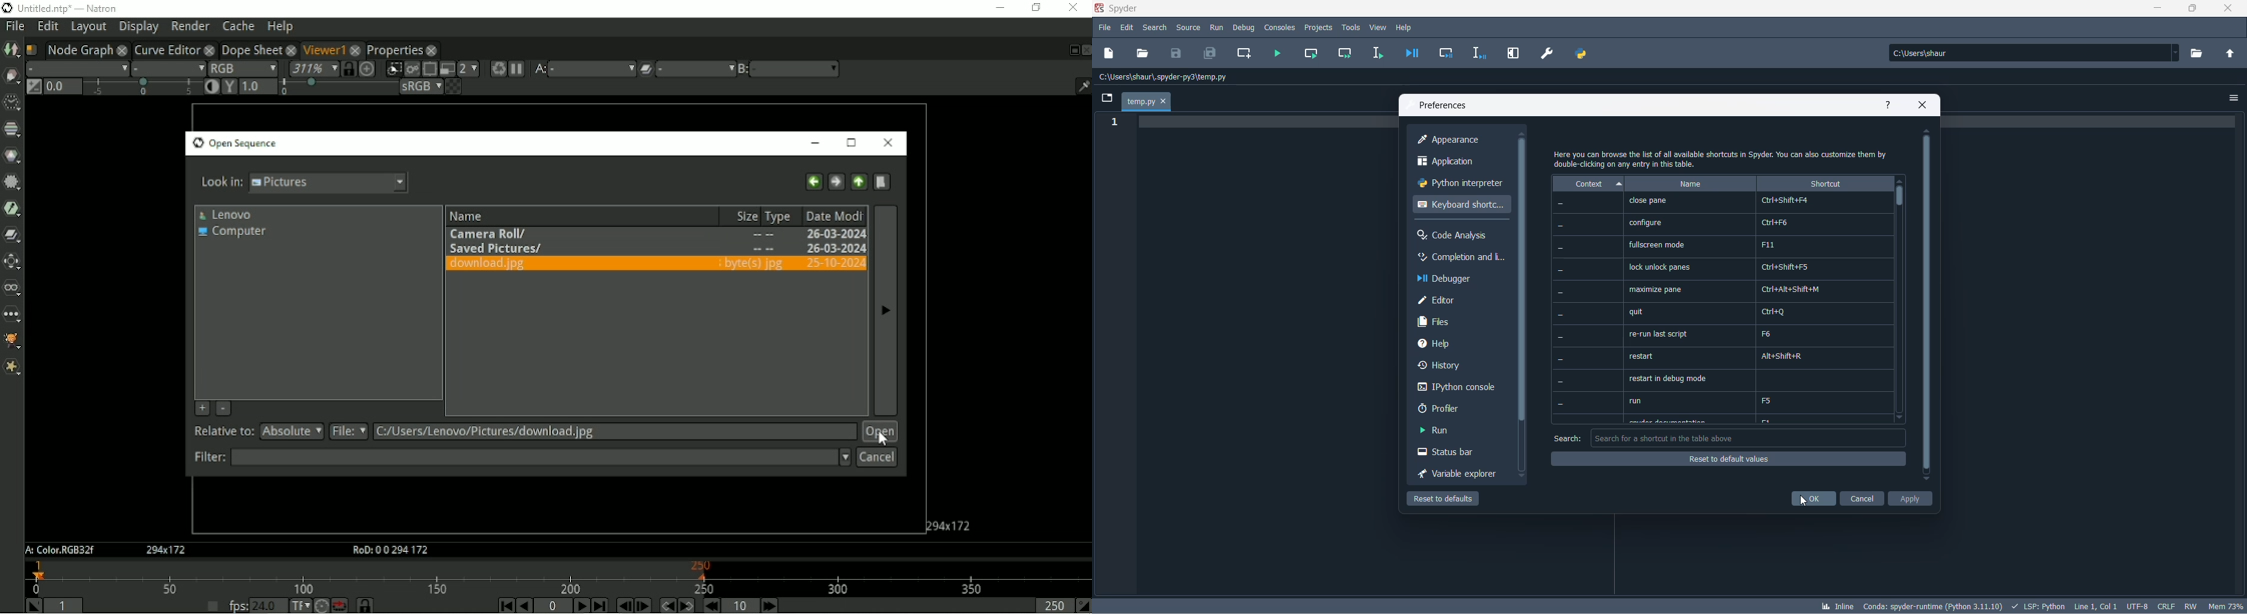  What do you see at coordinates (1106, 99) in the screenshot?
I see `folder` at bounding box center [1106, 99].